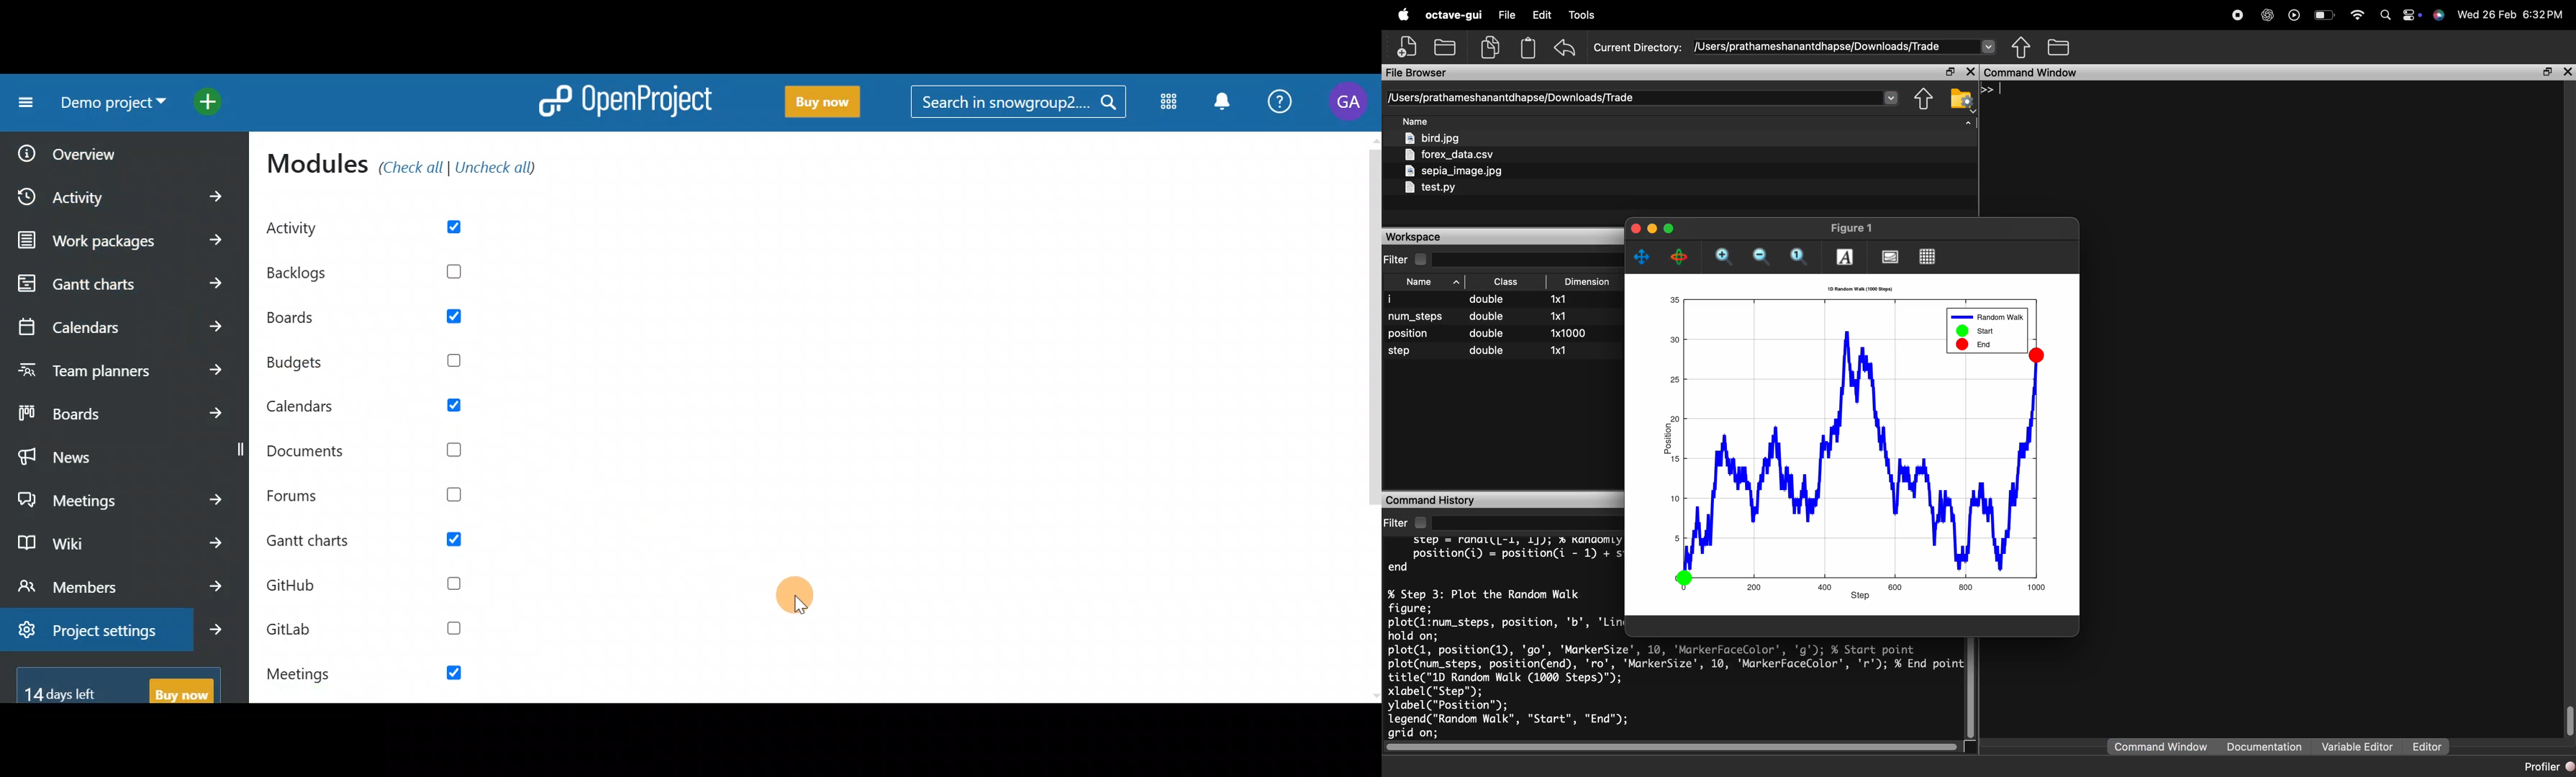  What do you see at coordinates (119, 691) in the screenshot?
I see `Buy now` at bounding box center [119, 691].